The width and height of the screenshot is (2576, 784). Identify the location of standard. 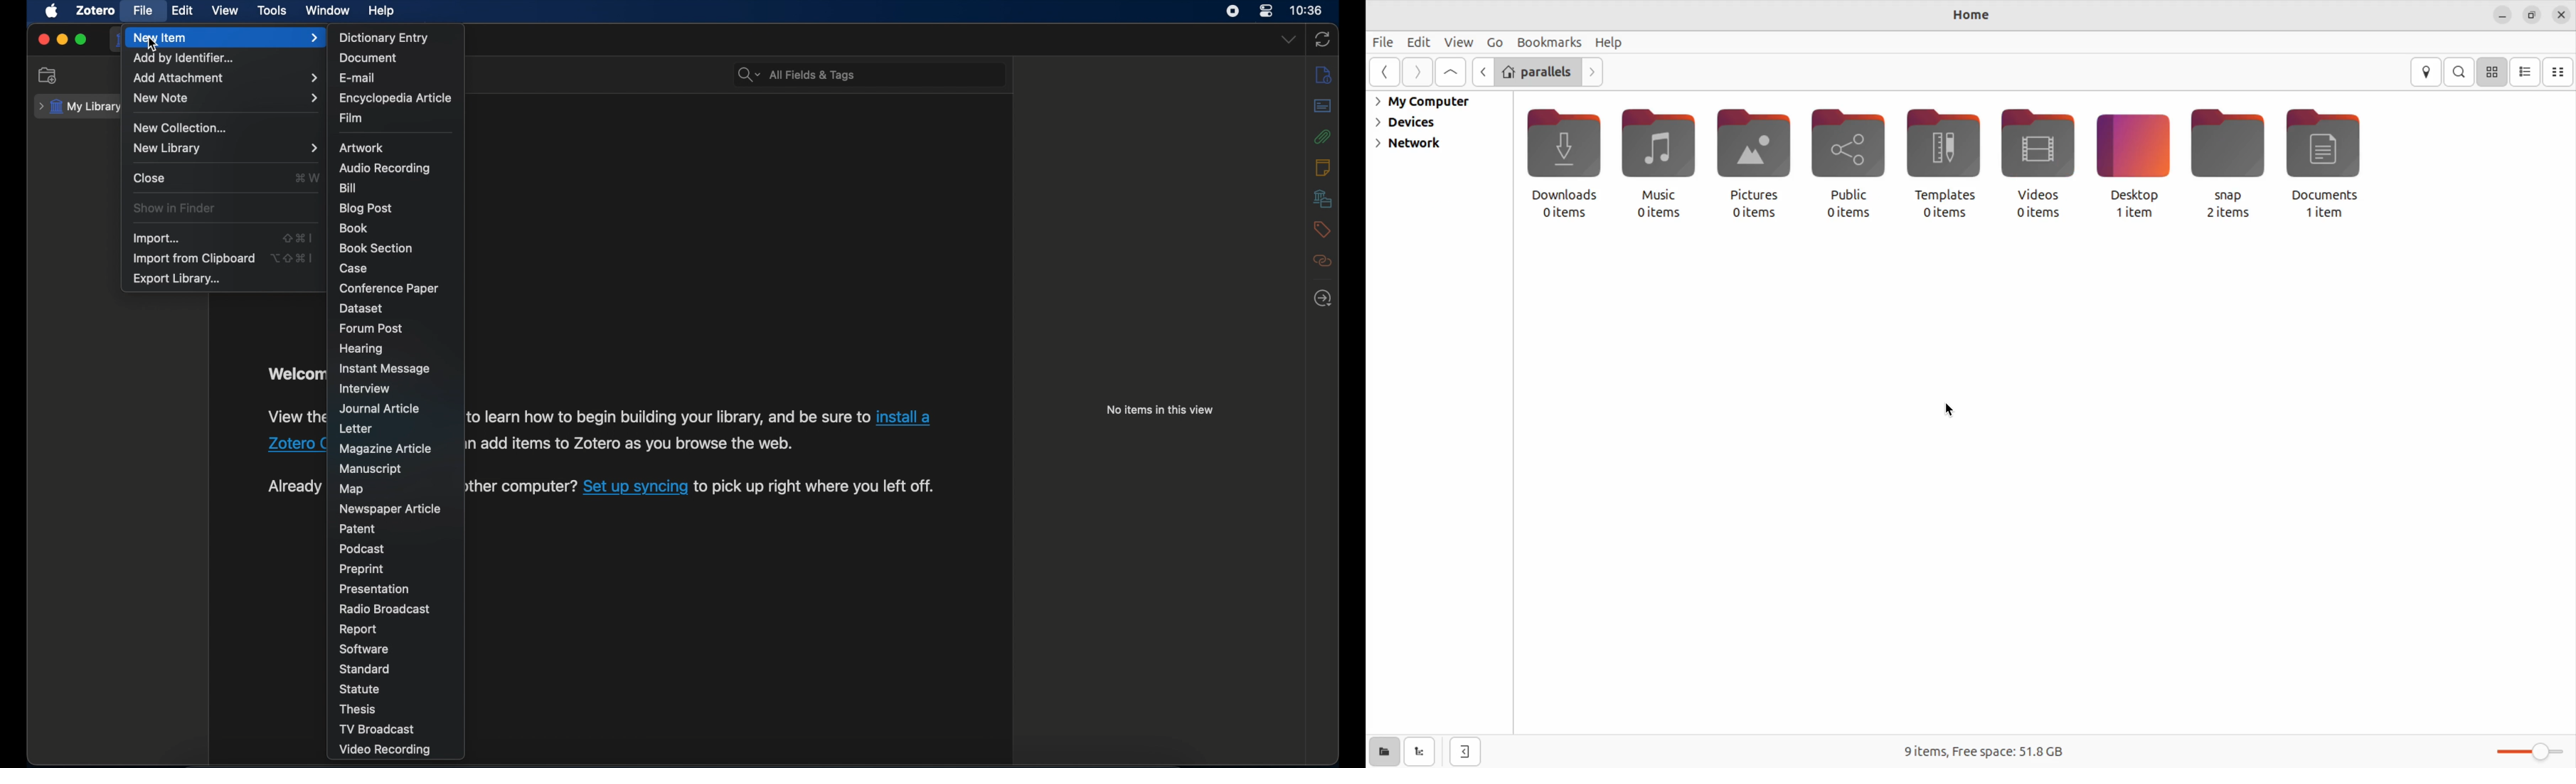
(363, 669).